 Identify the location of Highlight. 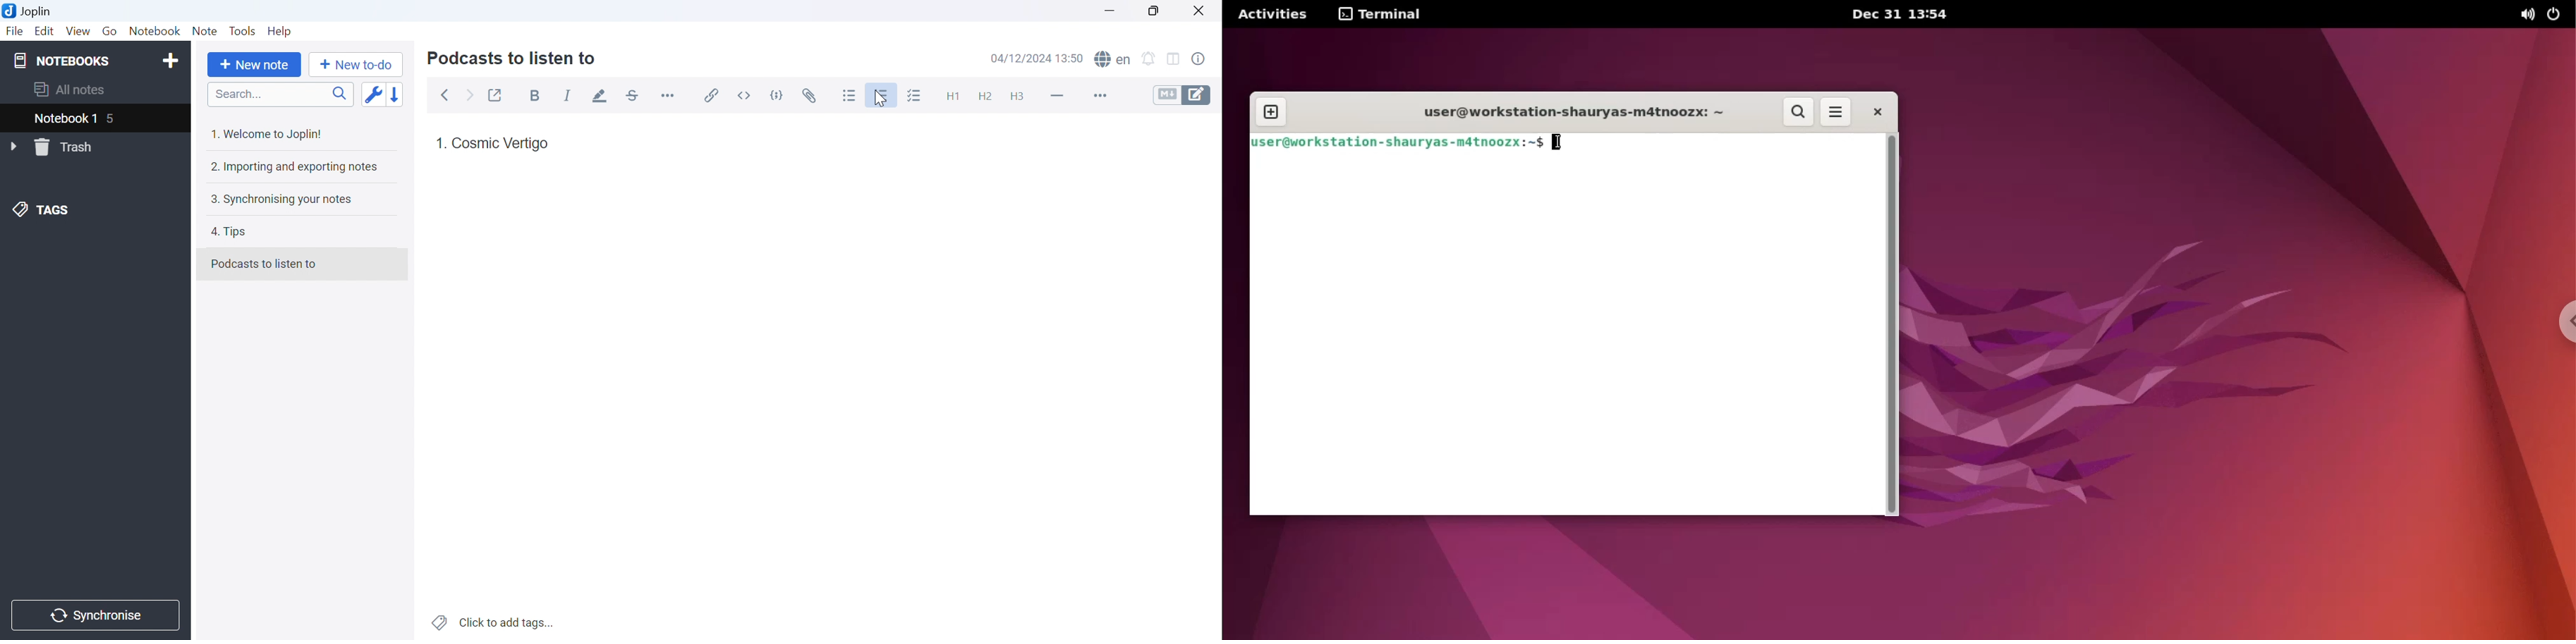
(602, 96).